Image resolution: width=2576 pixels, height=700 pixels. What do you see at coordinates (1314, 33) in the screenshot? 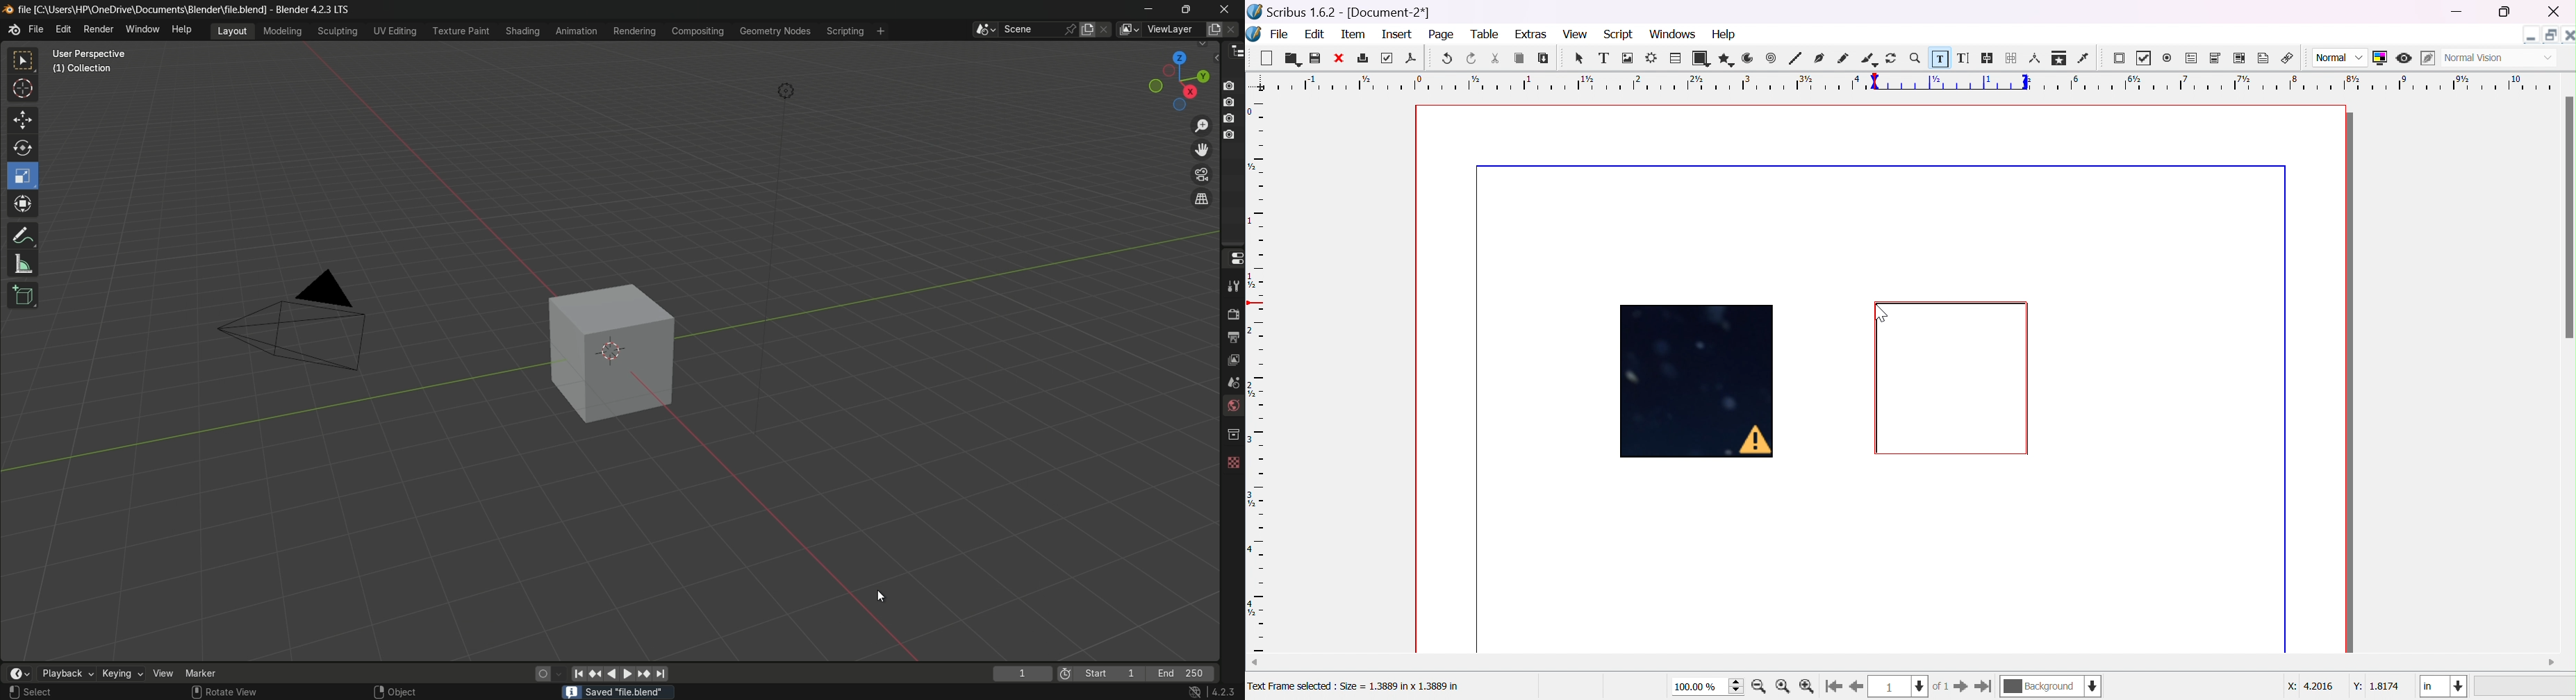
I see `edit` at bounding box center [1314, 33].